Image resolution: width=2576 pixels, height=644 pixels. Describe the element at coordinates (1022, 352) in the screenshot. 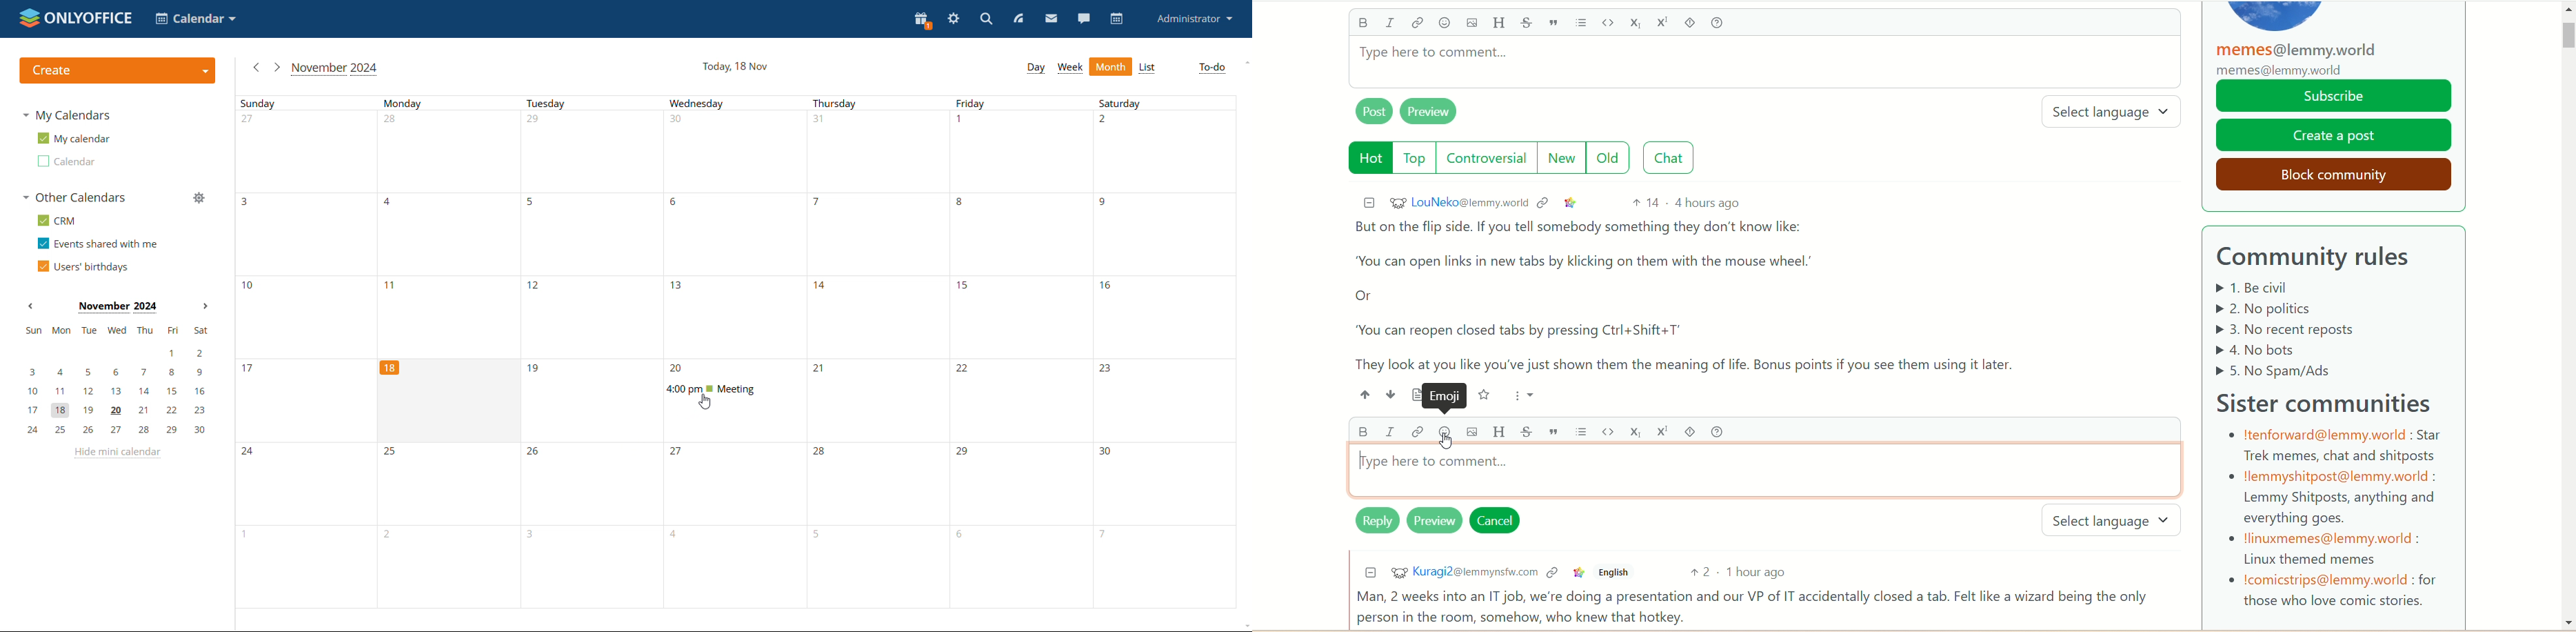

I see `fridays` at that location.